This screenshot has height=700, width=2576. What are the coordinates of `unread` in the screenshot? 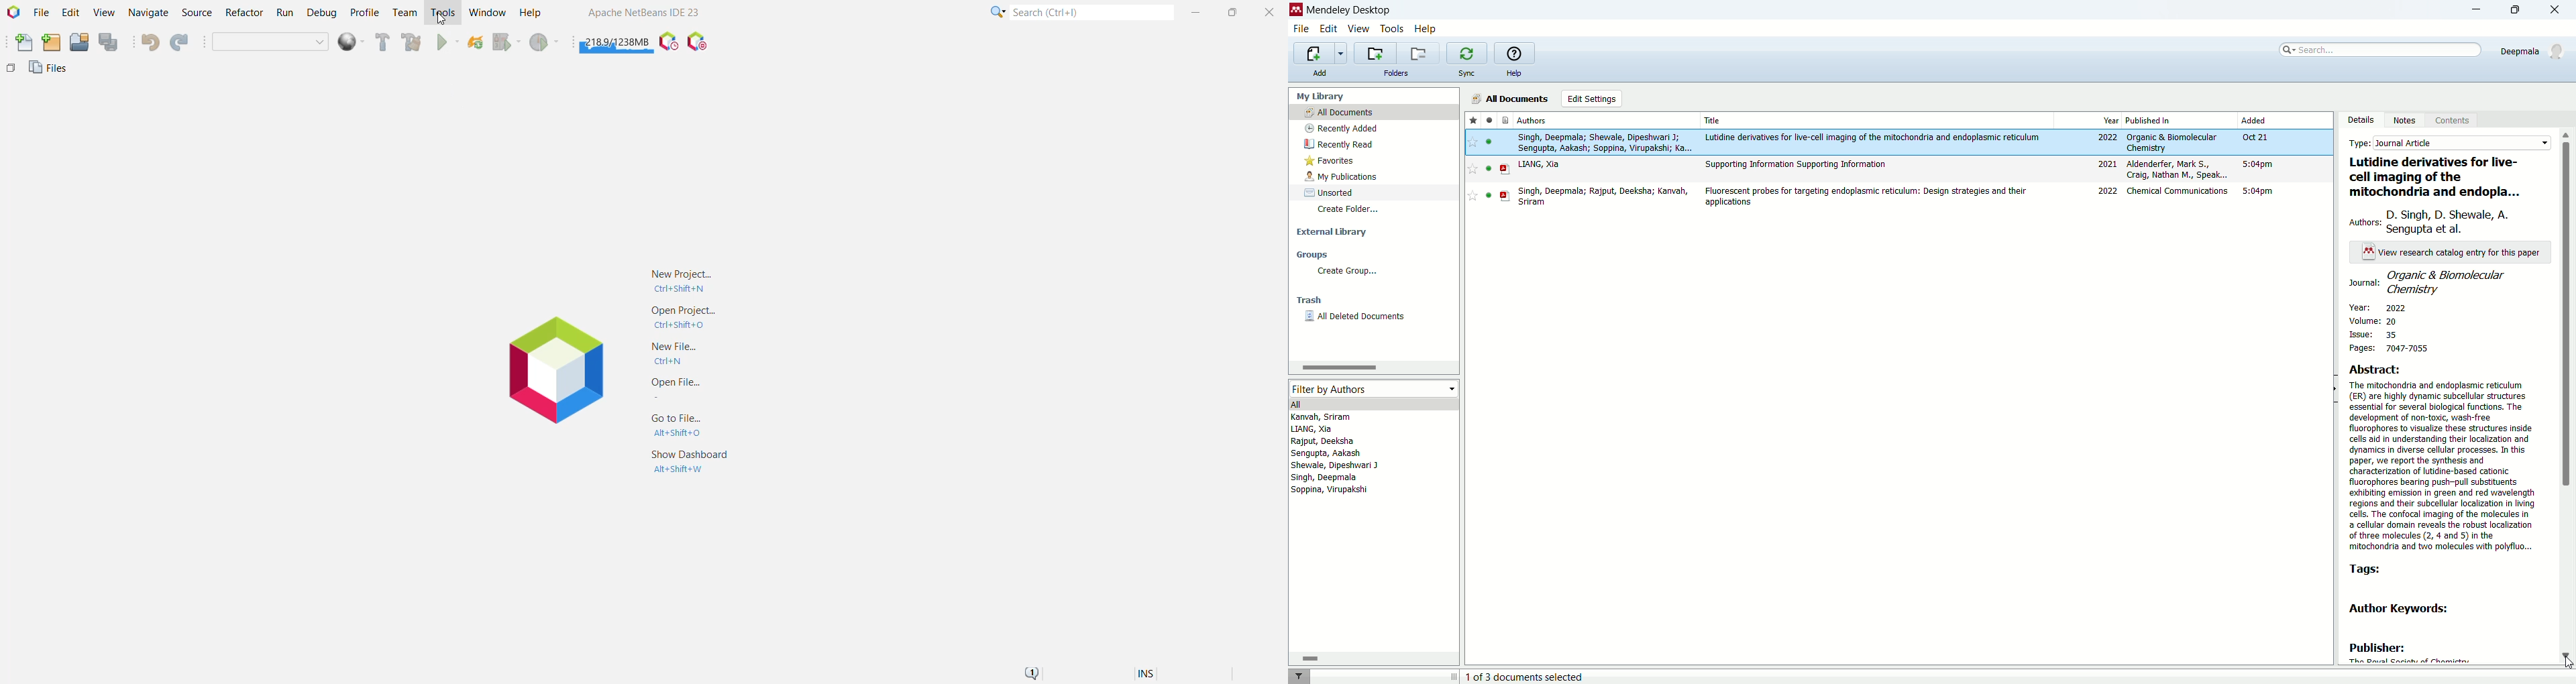 It's located at (1489, 168).